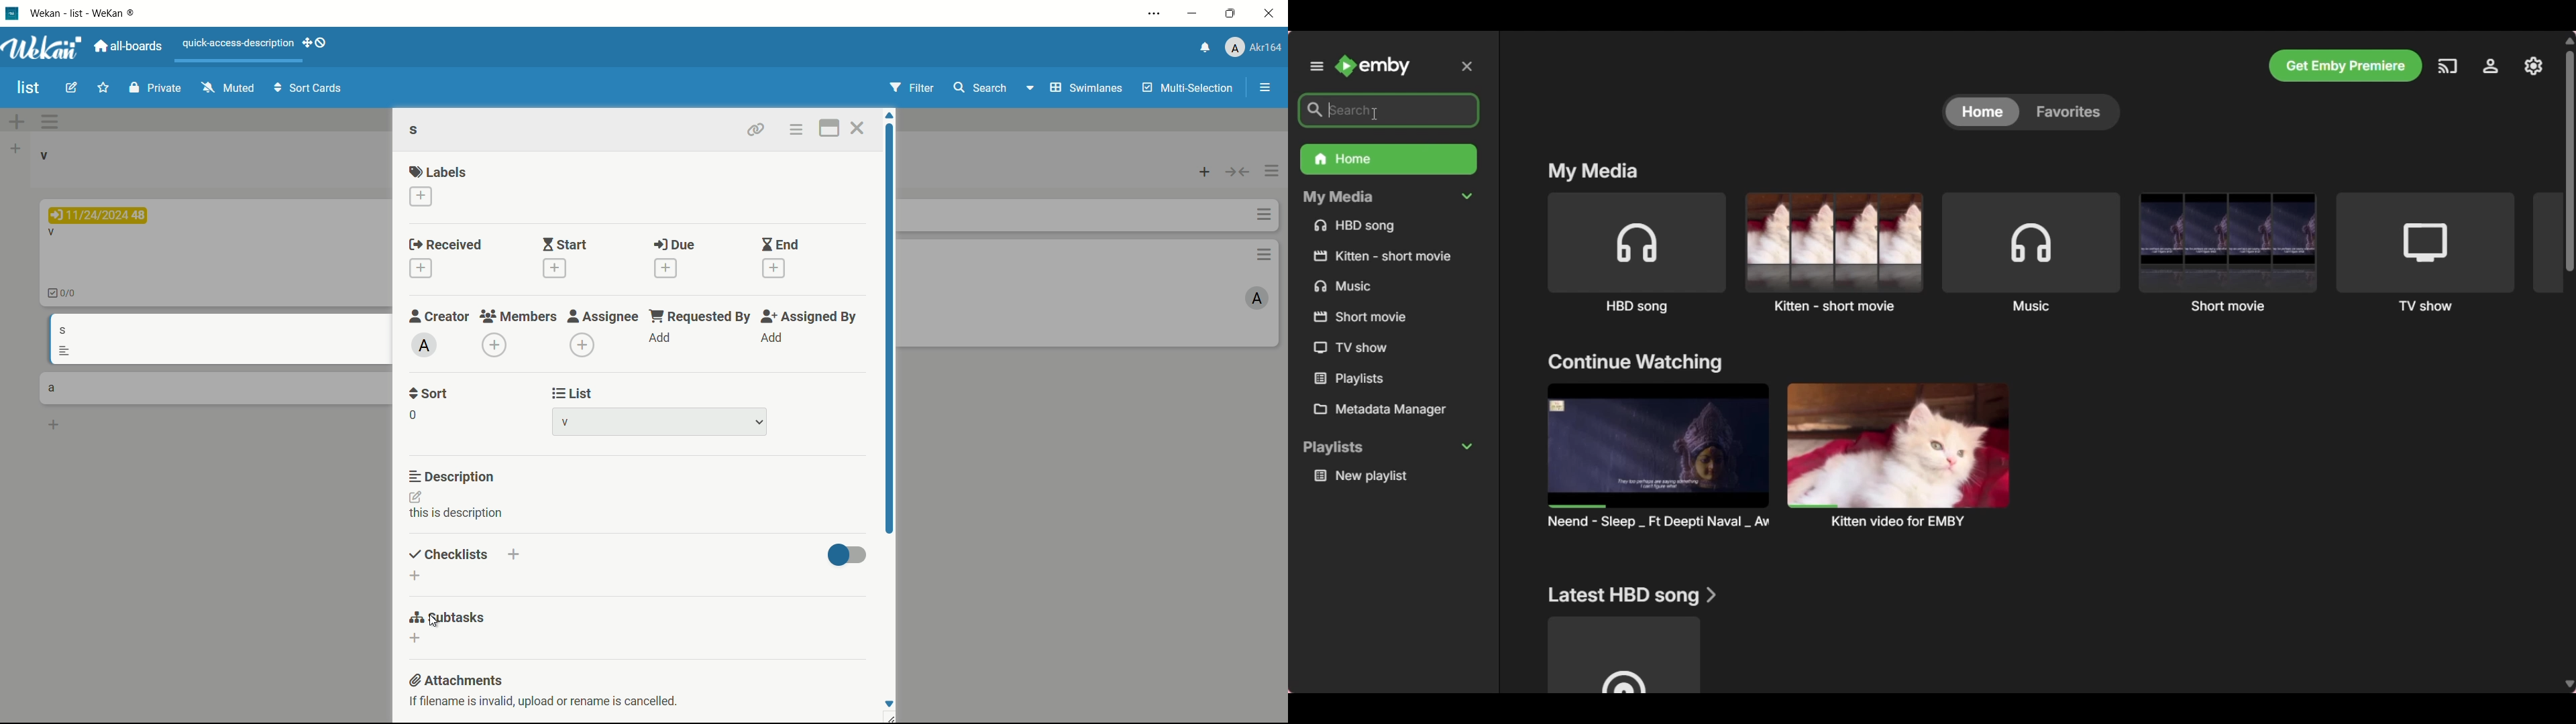 This screenshot has height=728, width=2576. What do you see at coordinates (1265, 88) in the screenshot?
I see `open/close sidebar` at bounding box center [1265, 88].